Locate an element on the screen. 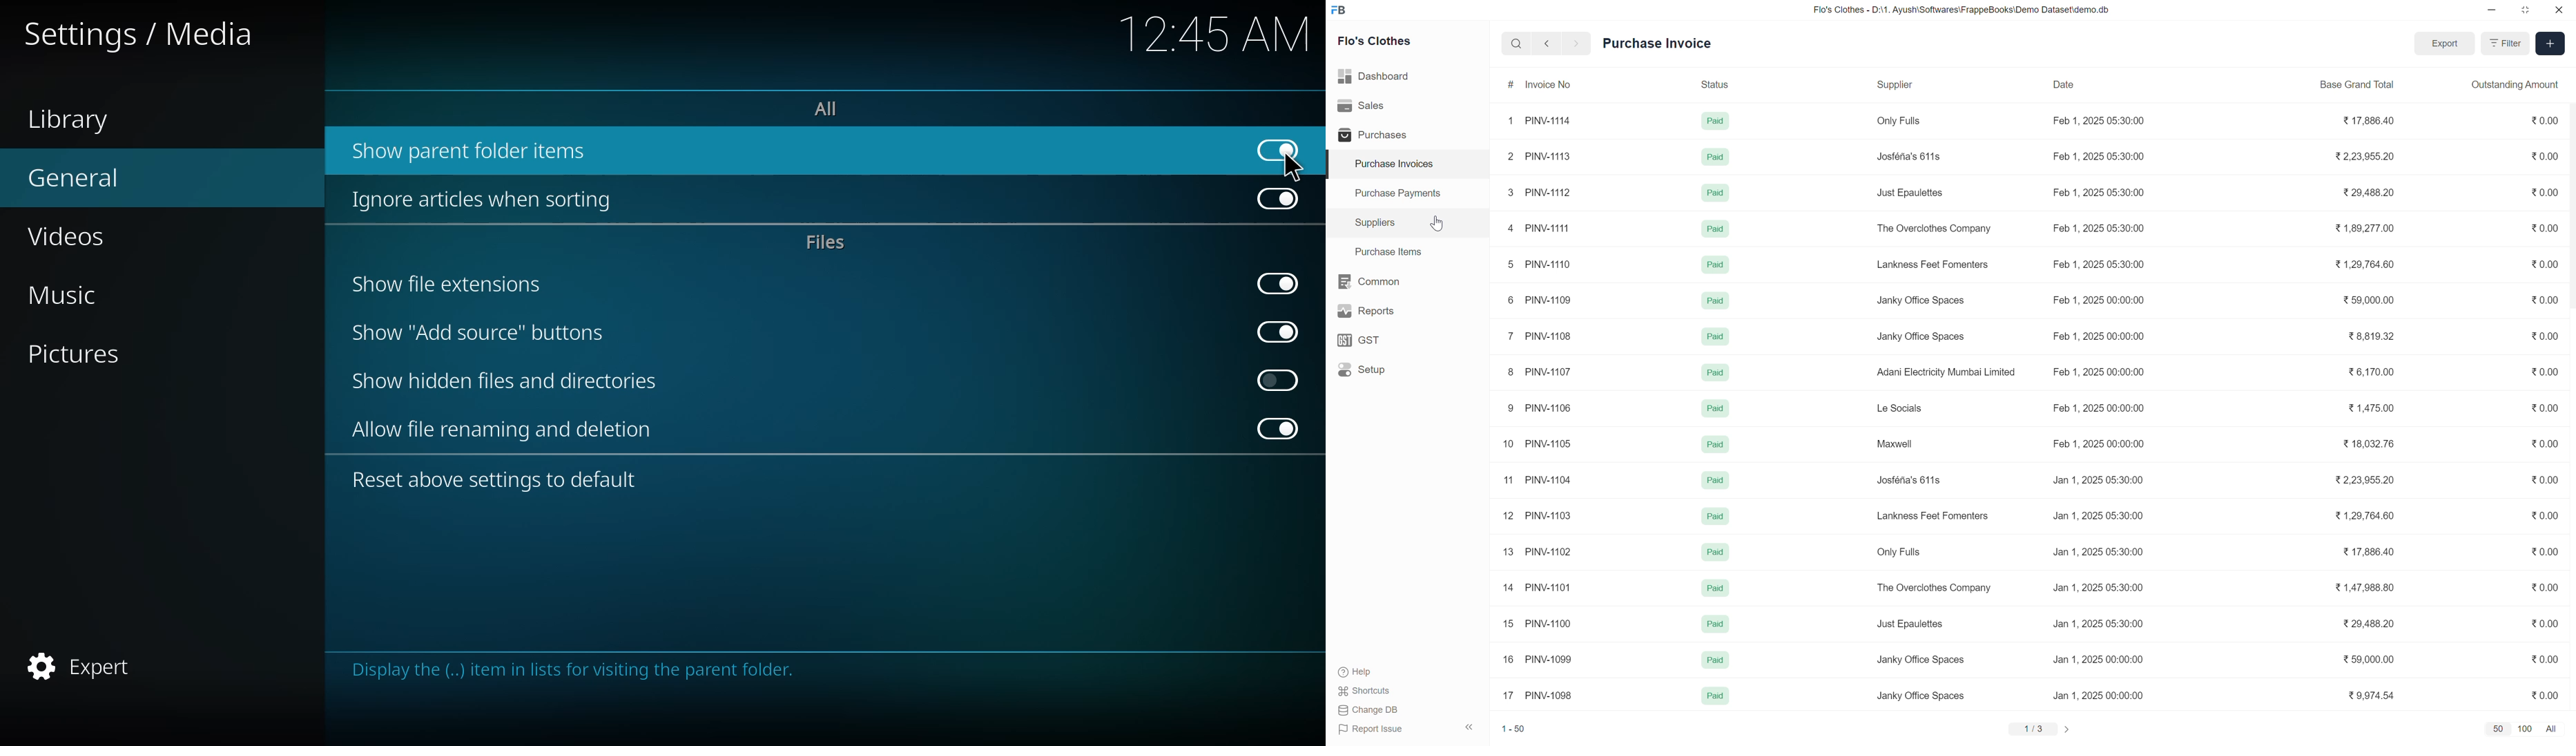 The height and width of the screenshot is (756, 2576). Jan 1, 2025 05:30:00 is located at coordinates (2099, 623).